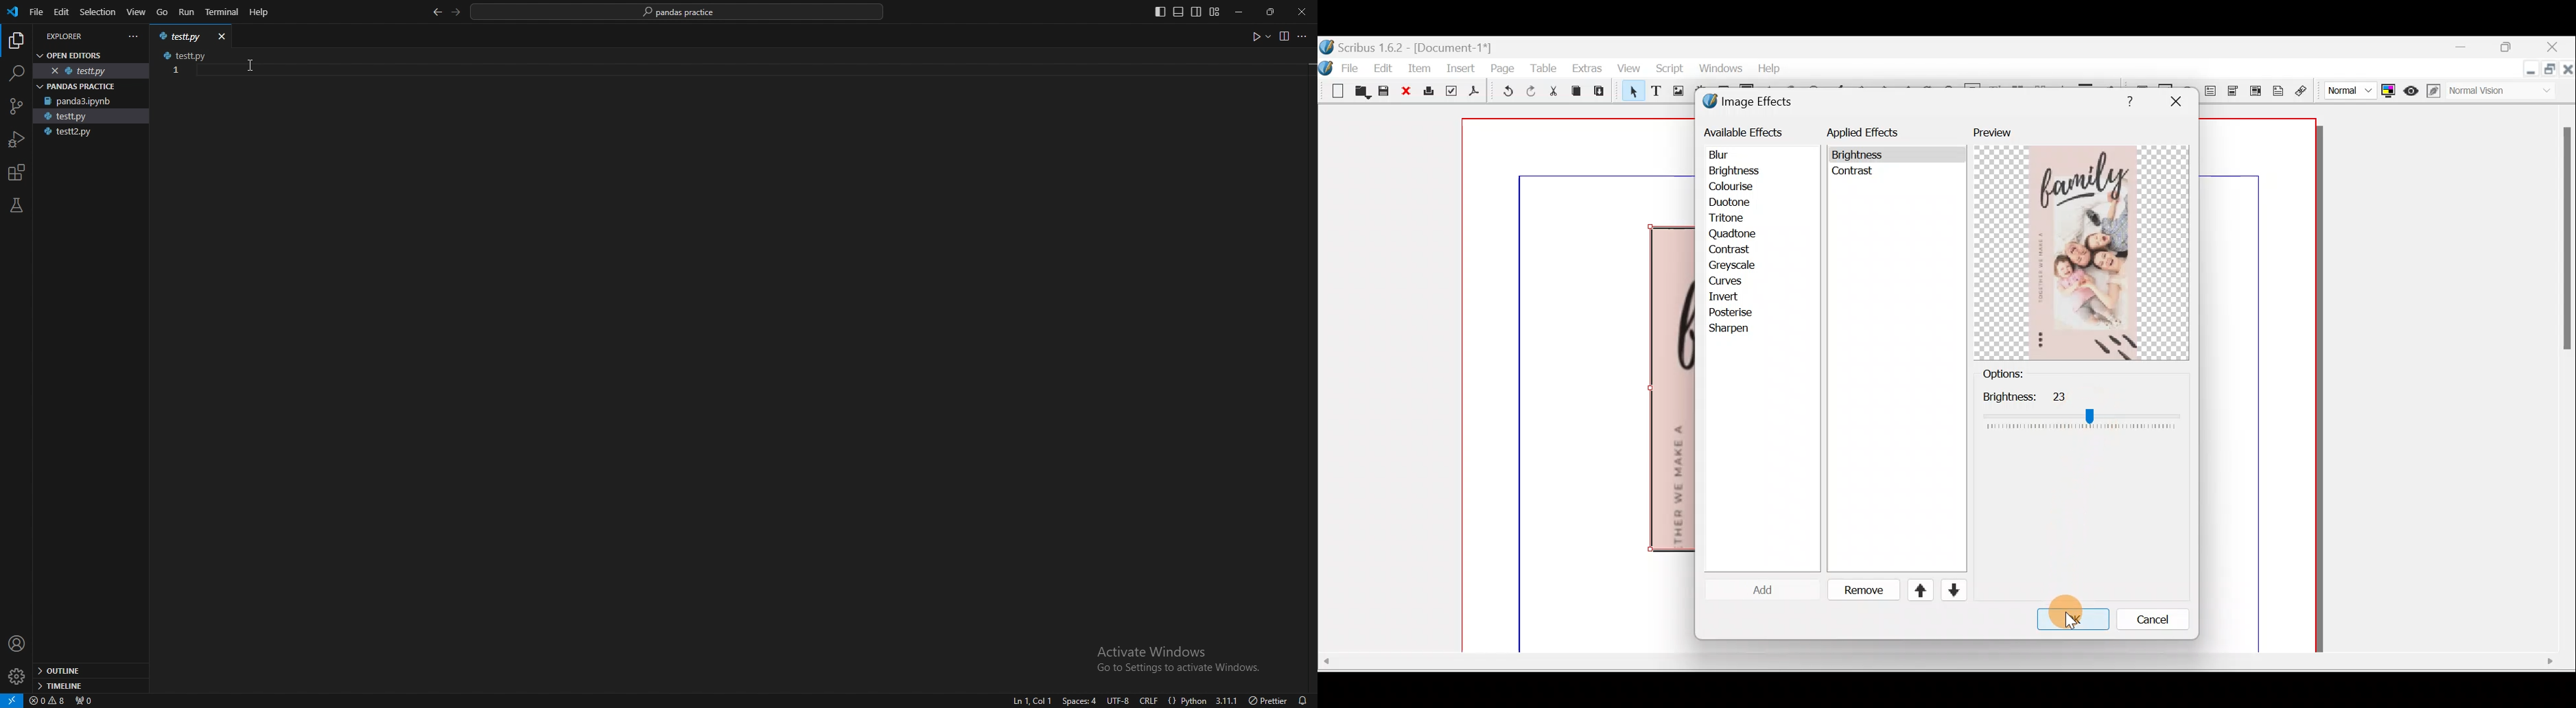 Image resolution: width=2576 pixels, height=728 pixels. I want to click on Document name, so click(1407, 46).